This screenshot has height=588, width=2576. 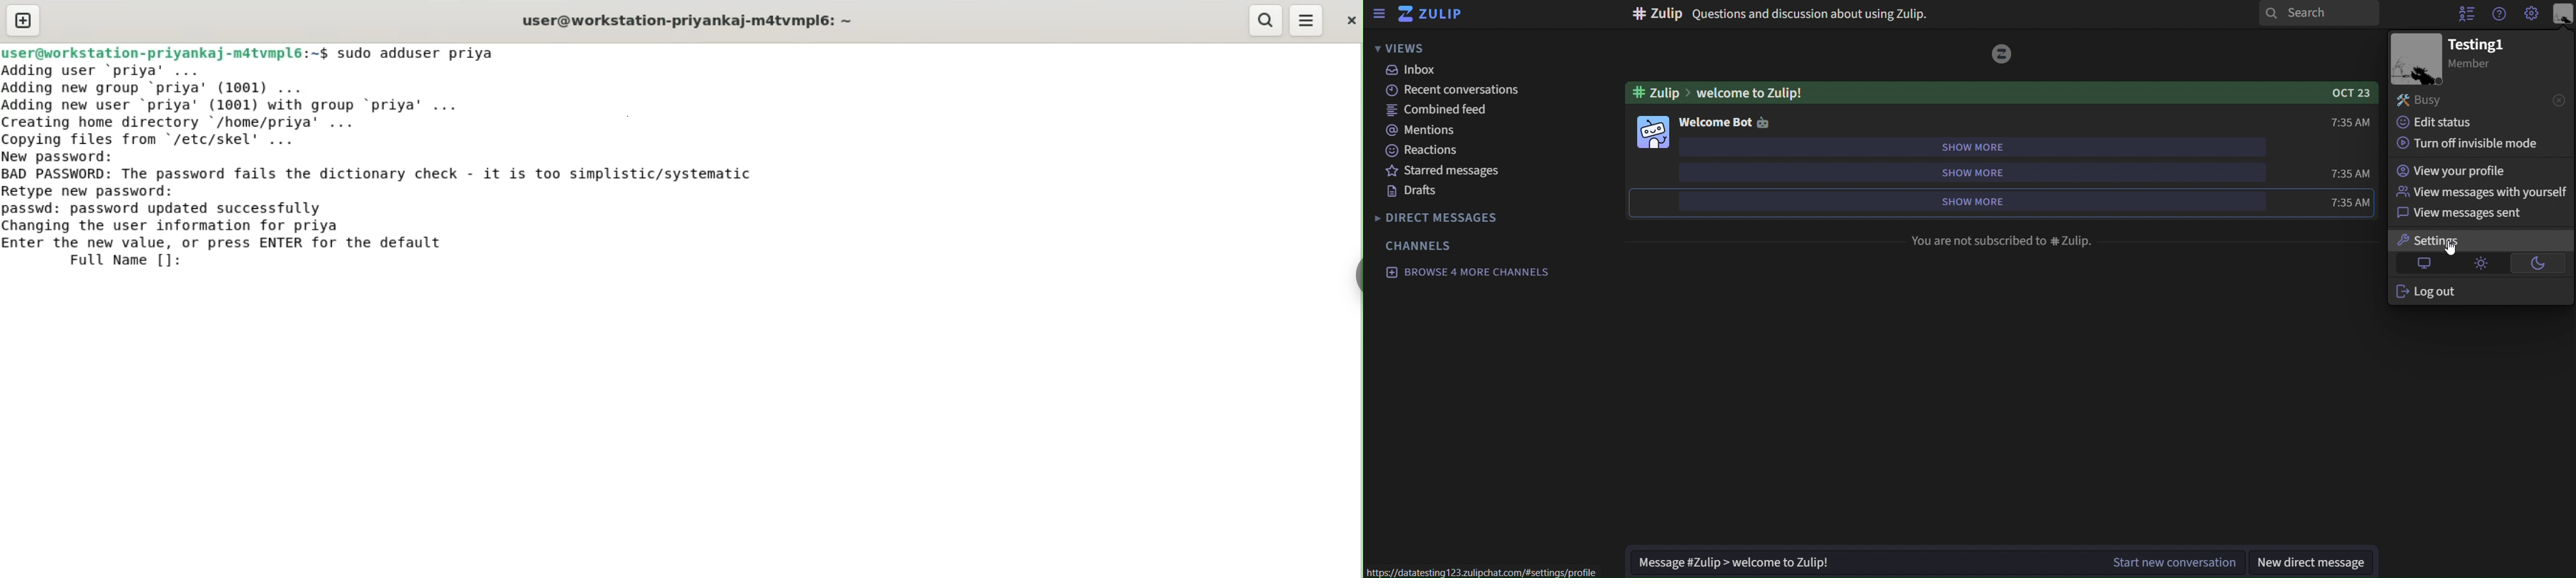 I want to click on sidebar, so click(x=1380, y=13).